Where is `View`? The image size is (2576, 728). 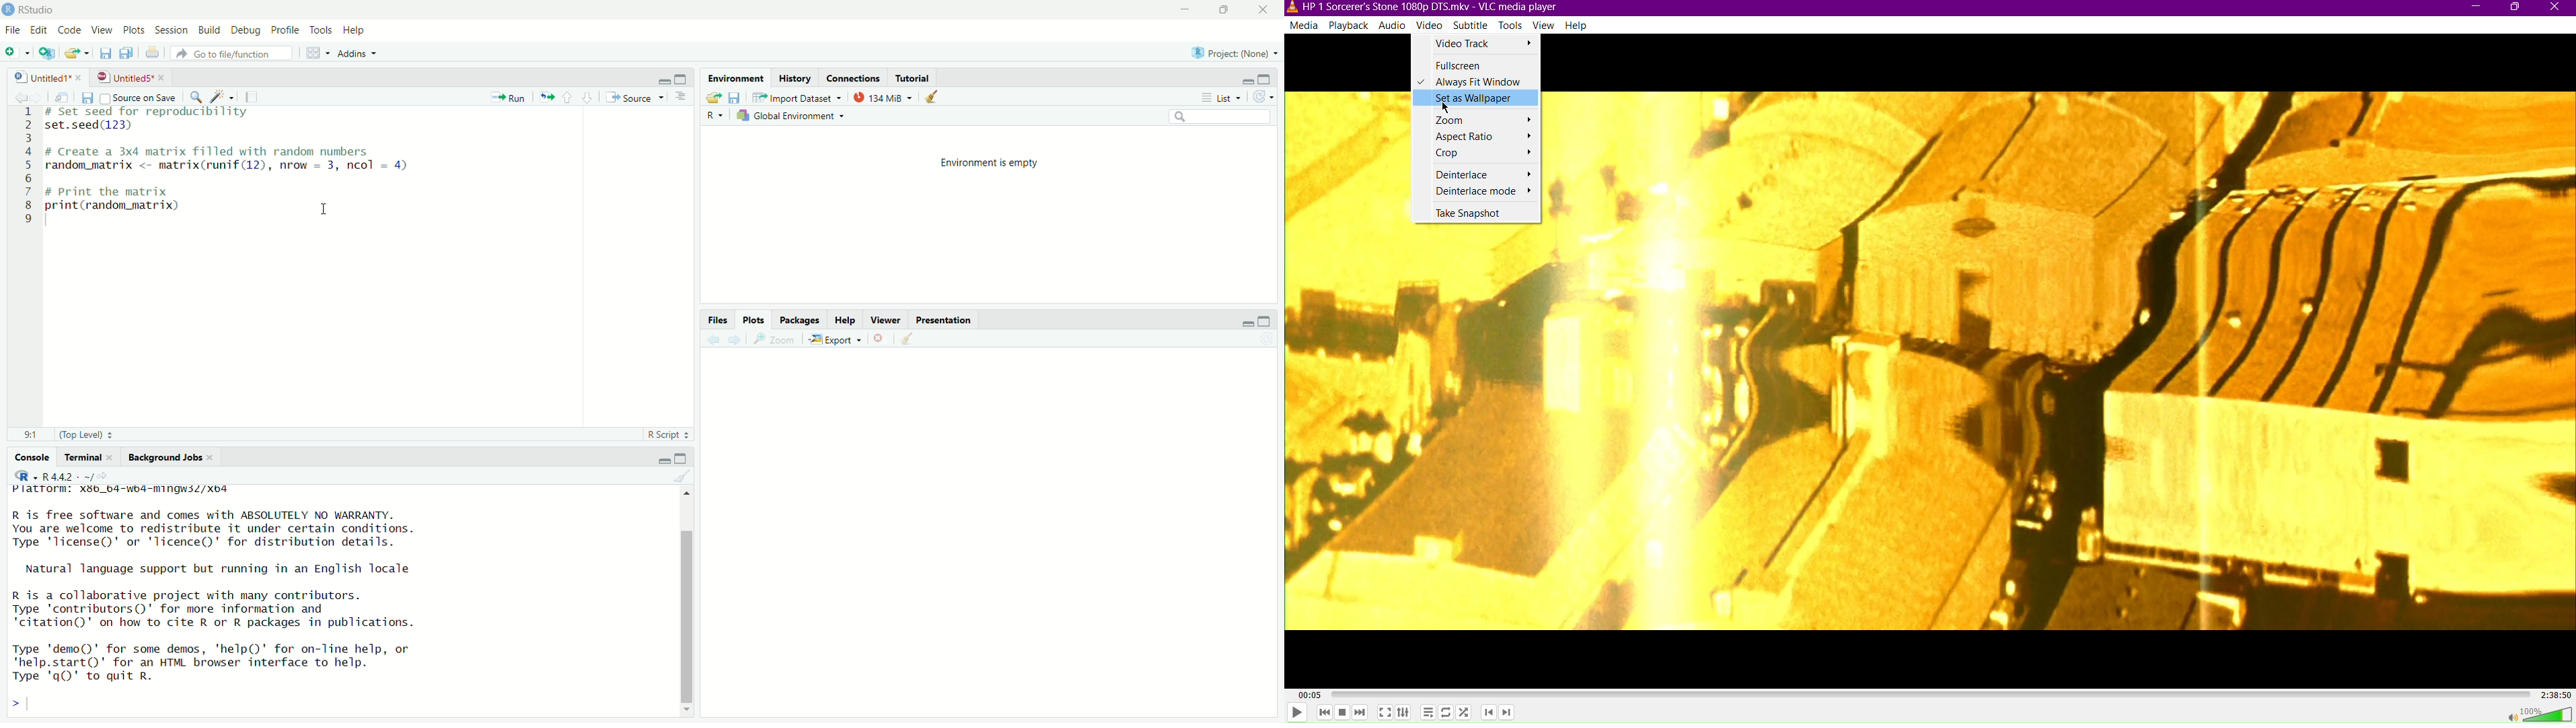 View is located at coordinates (102, 29).